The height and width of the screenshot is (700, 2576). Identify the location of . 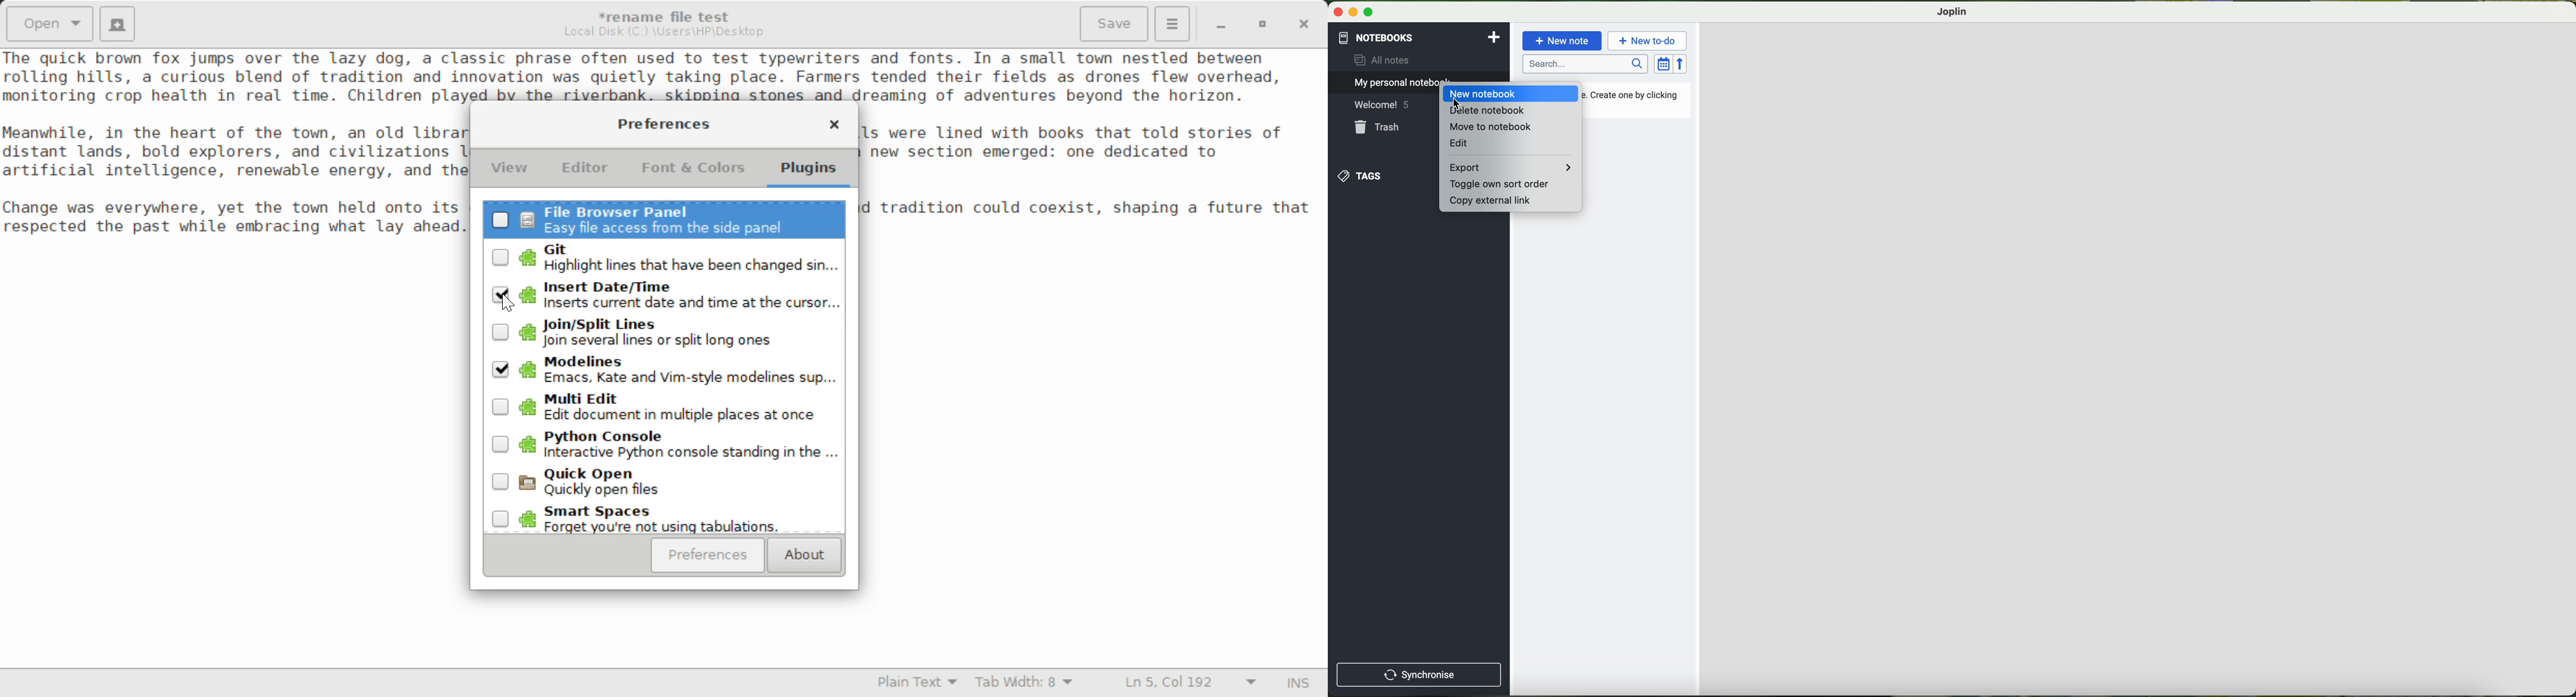
(1663, 64).